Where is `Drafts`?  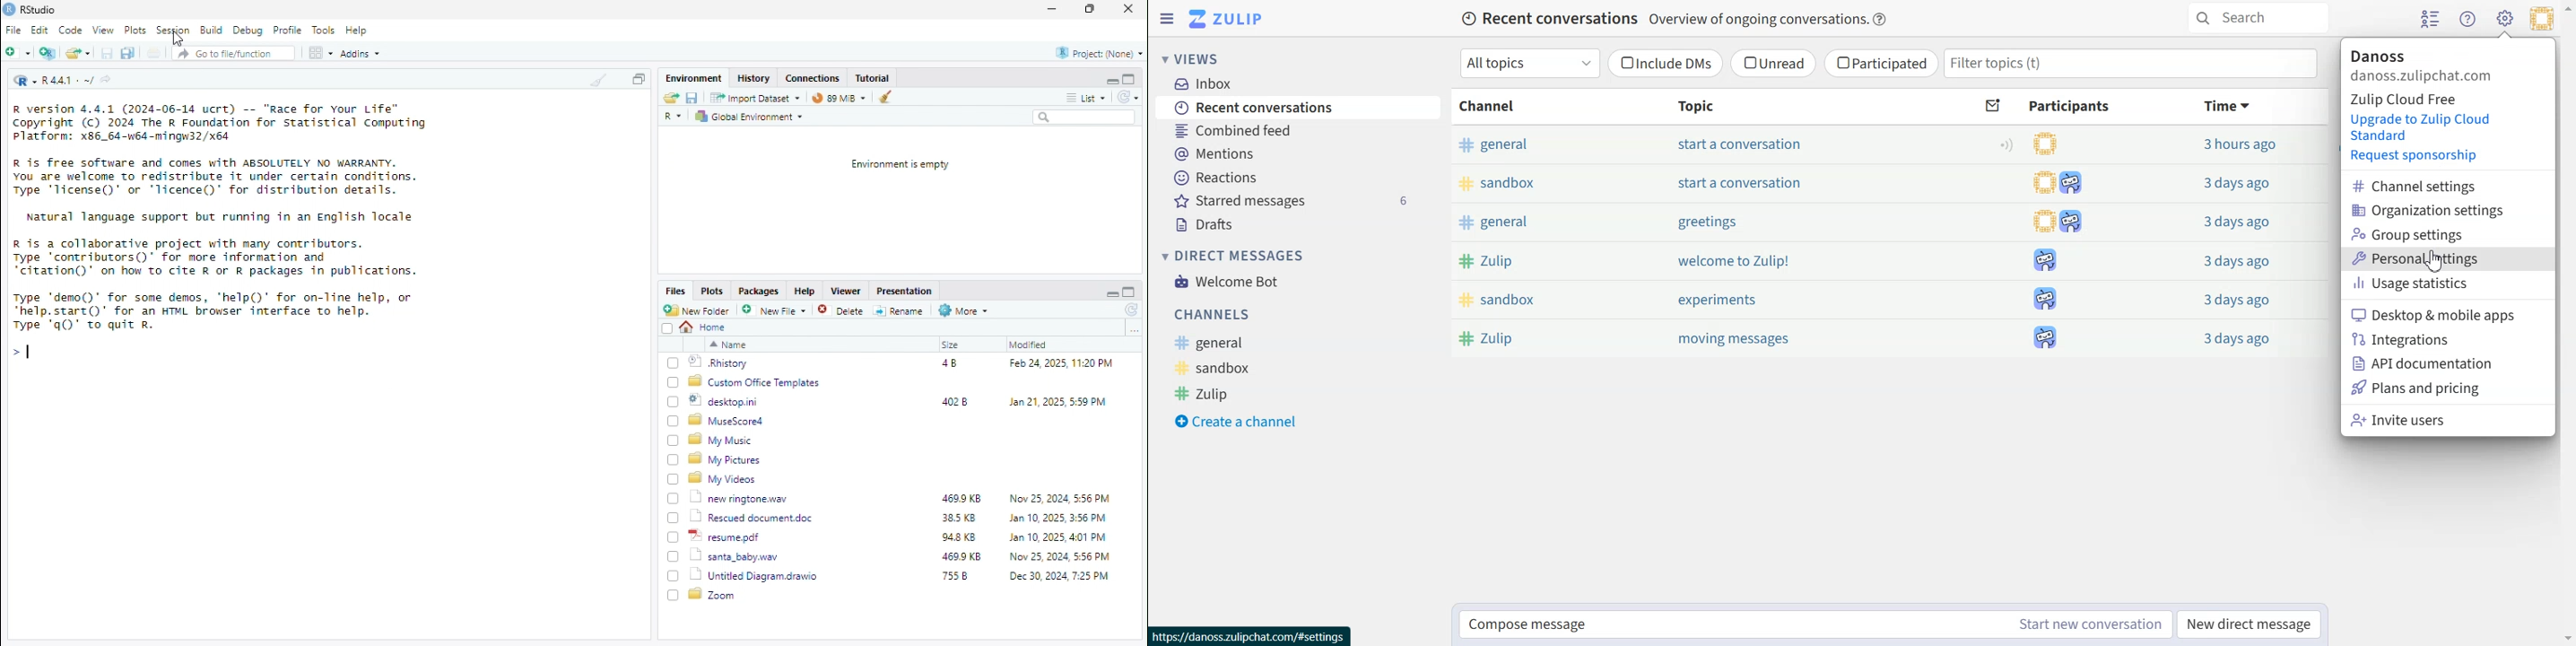
Drafts is located at coordinates (1206, 225).